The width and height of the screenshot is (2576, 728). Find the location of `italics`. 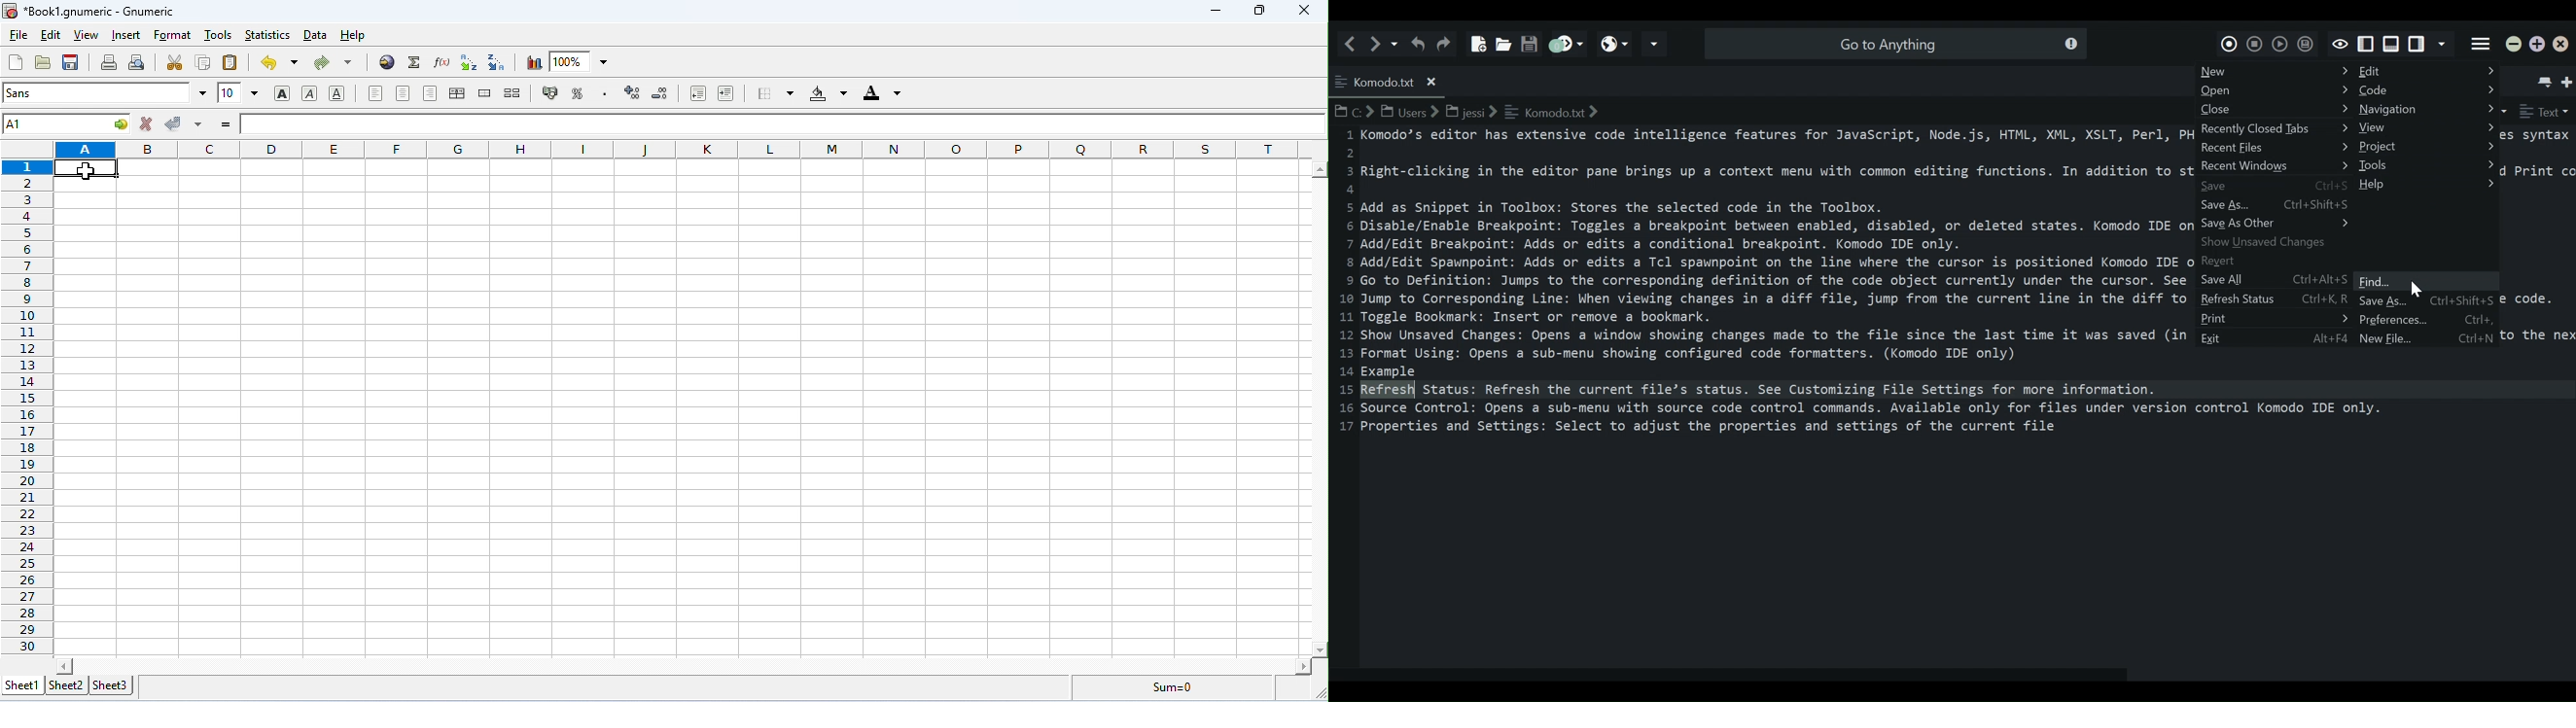

italics is located at coordinates (311, 93).